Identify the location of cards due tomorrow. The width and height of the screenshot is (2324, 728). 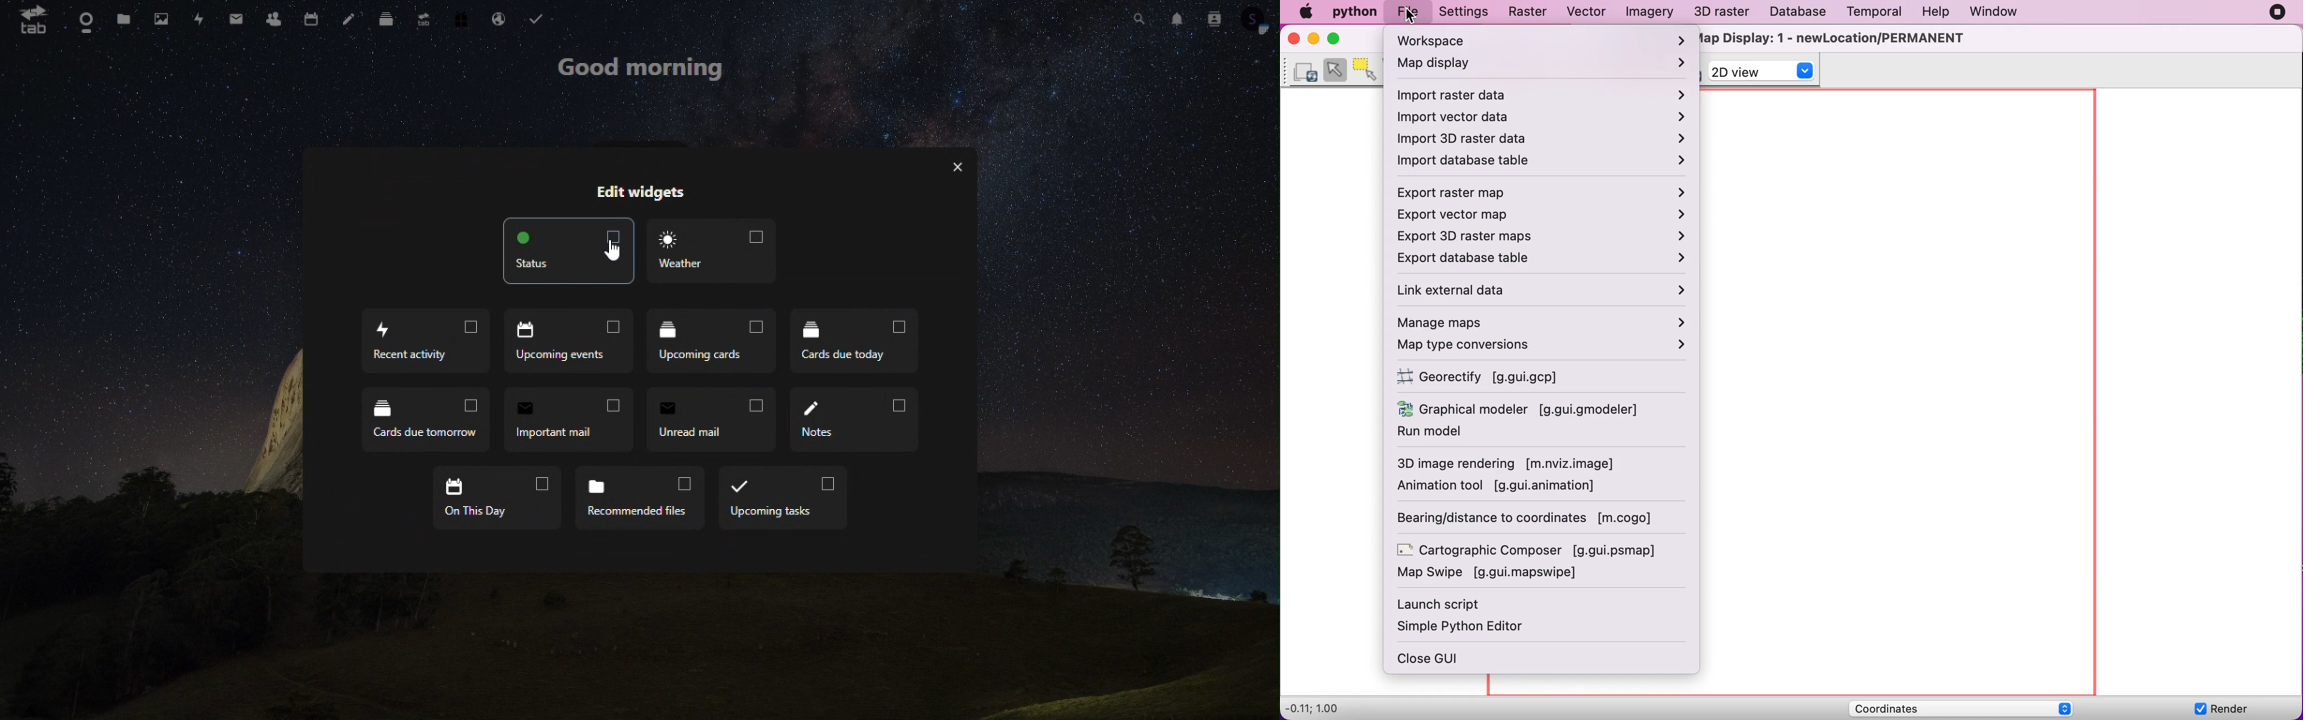
(427, 419).